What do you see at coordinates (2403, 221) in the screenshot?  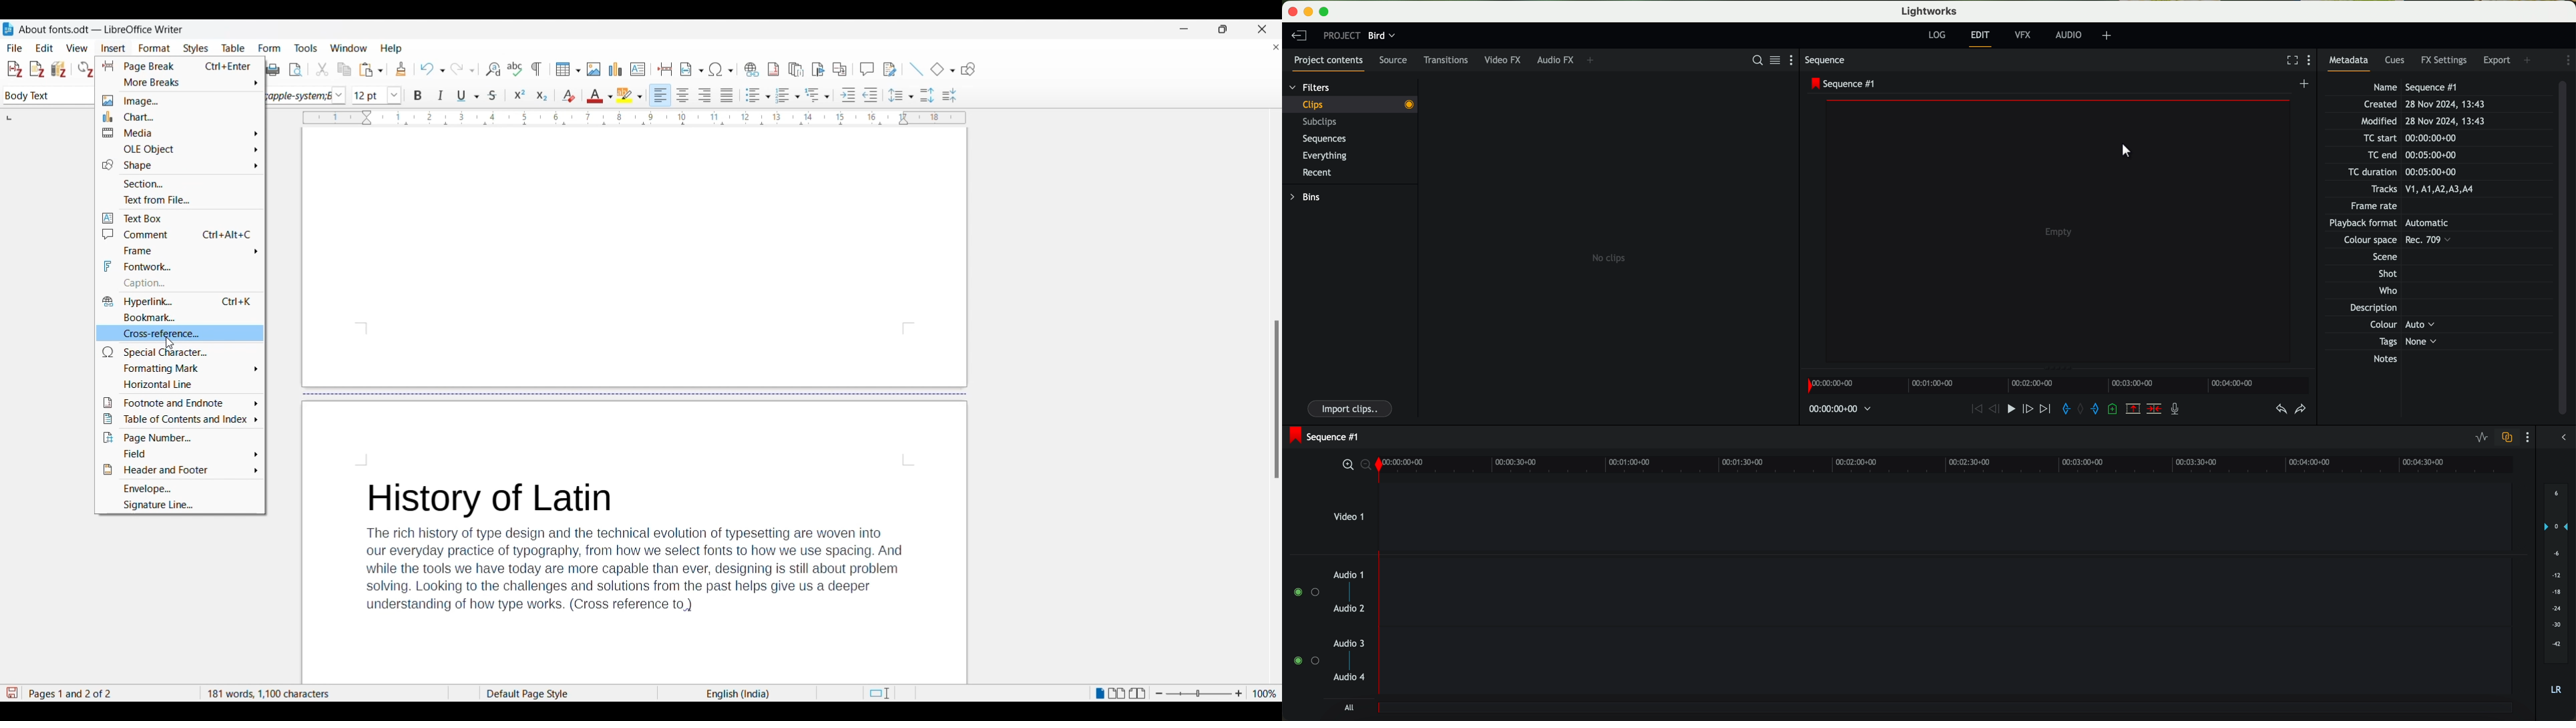 I see `Playback format` at bounding box center [2403, 221].